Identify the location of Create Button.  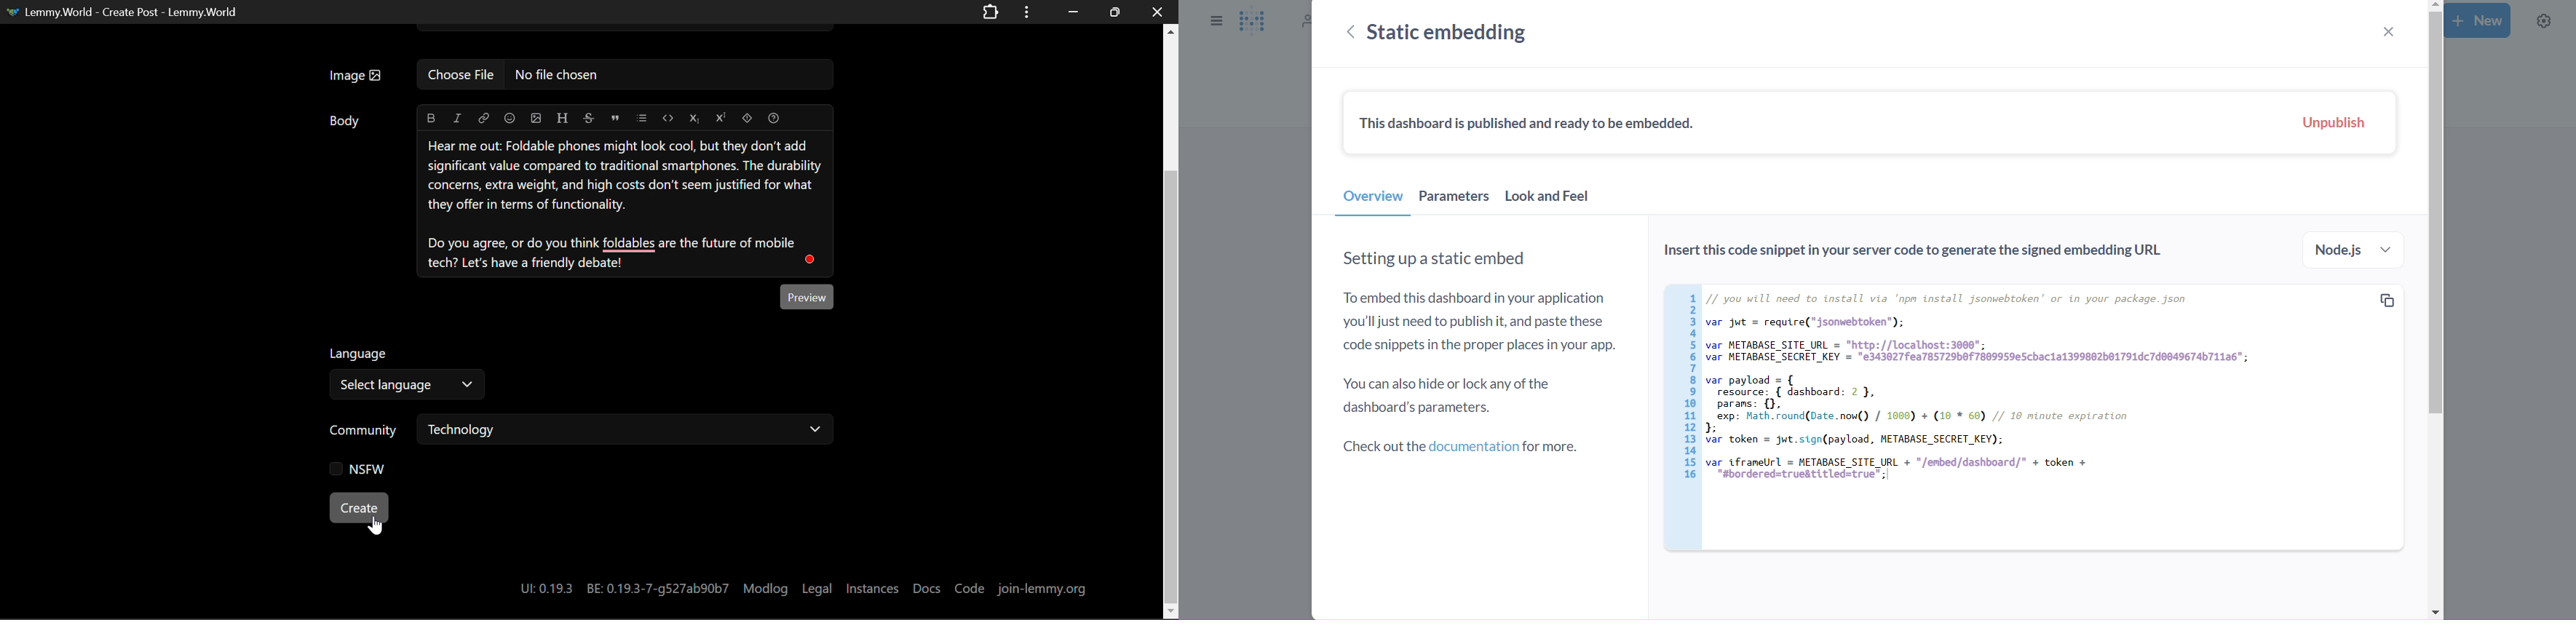
(357, 508).